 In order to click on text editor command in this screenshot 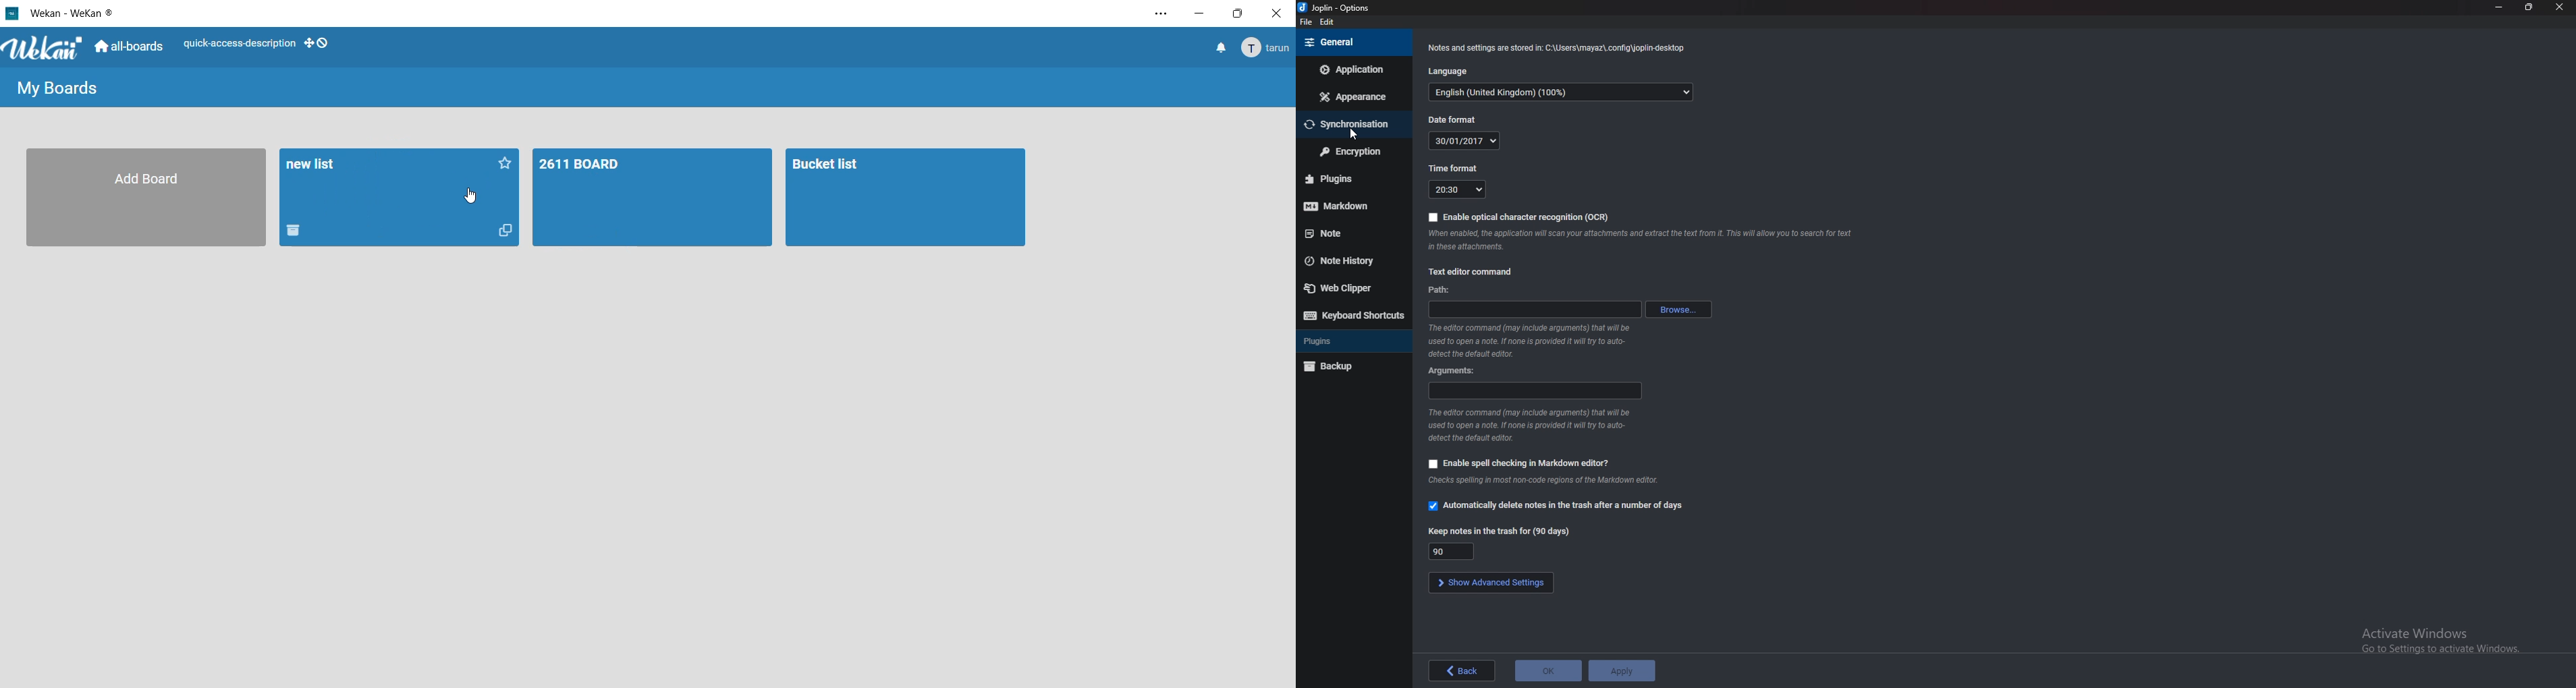, I will do `click(1471, 272)`.